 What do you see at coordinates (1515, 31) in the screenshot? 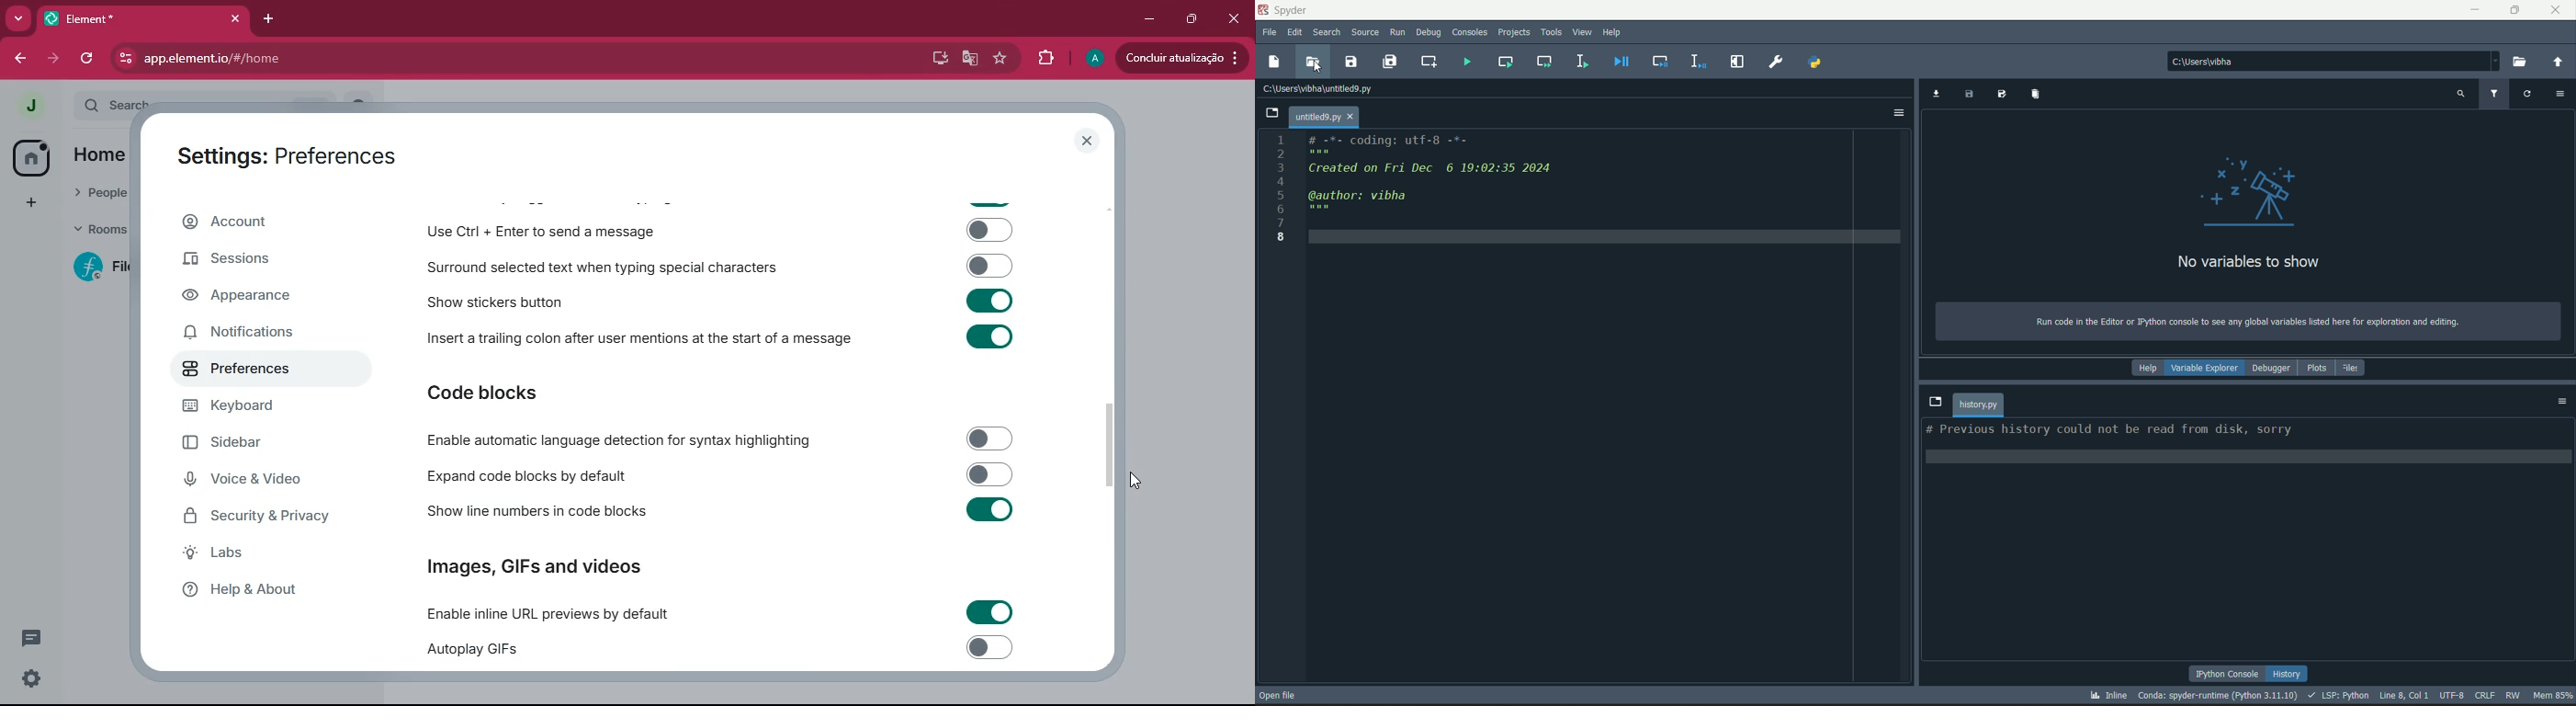
I see `projects` at bounding box center [1515, 31].